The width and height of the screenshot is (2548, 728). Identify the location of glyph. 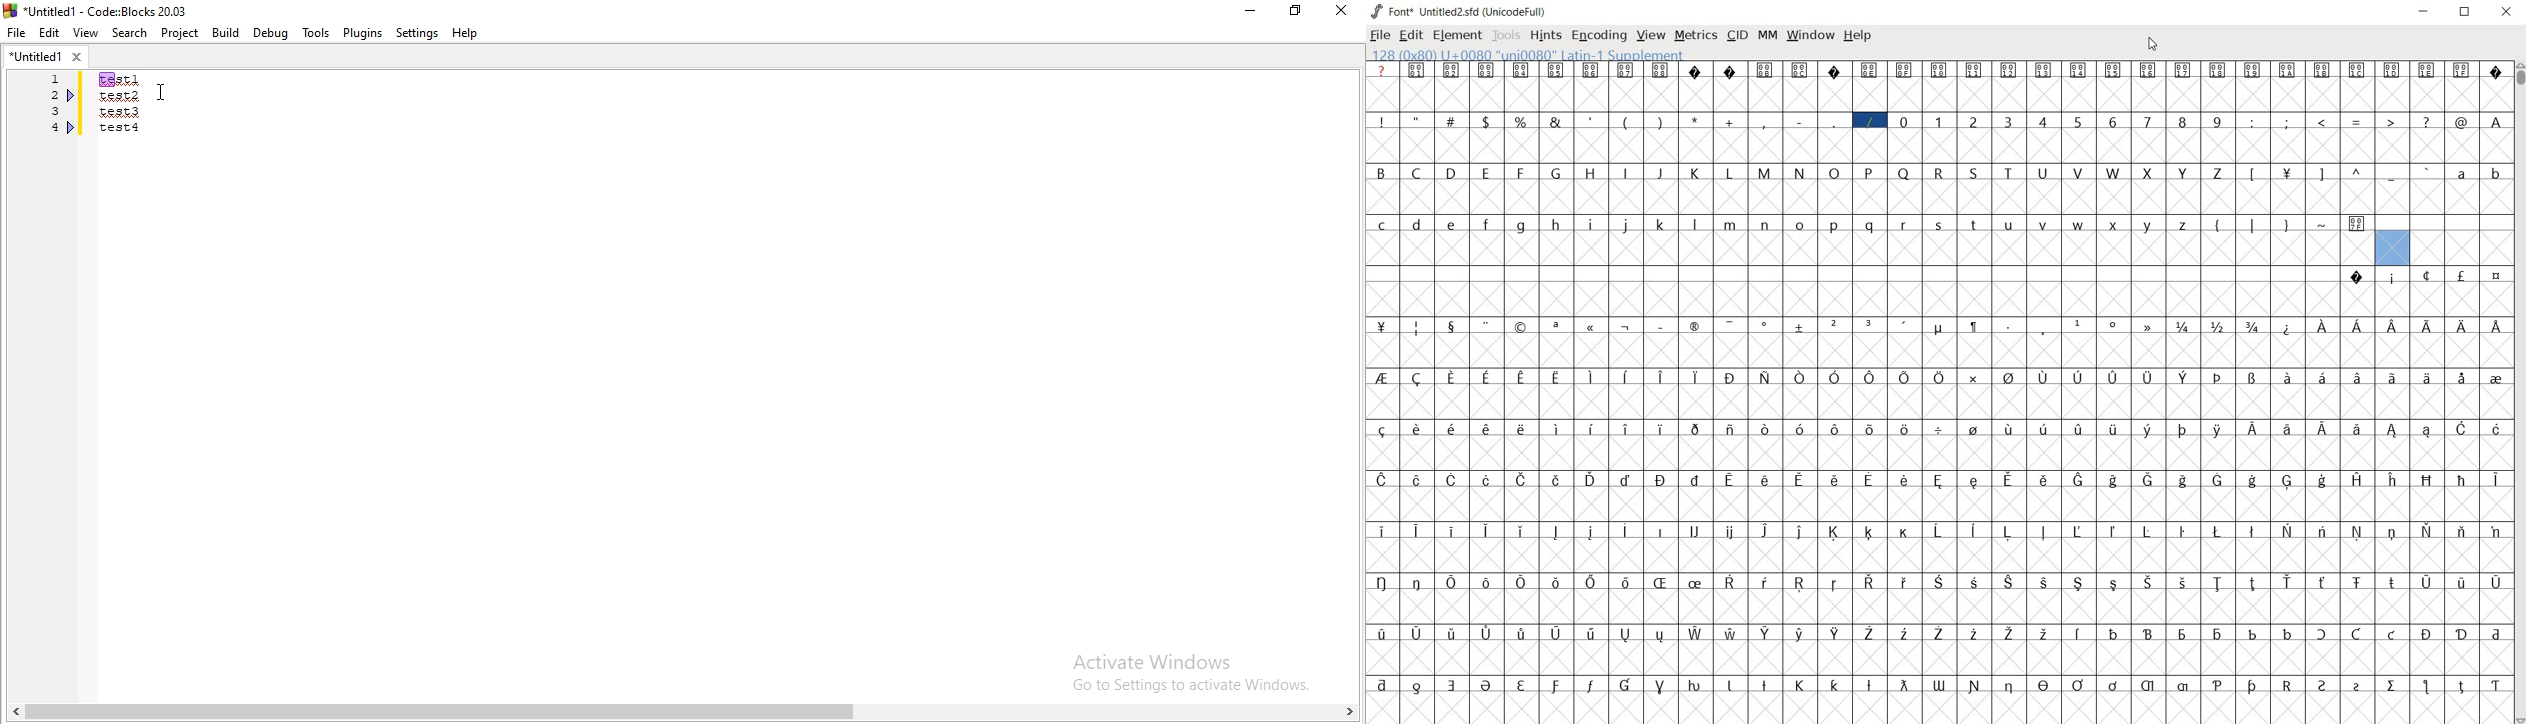
(1521, 328).